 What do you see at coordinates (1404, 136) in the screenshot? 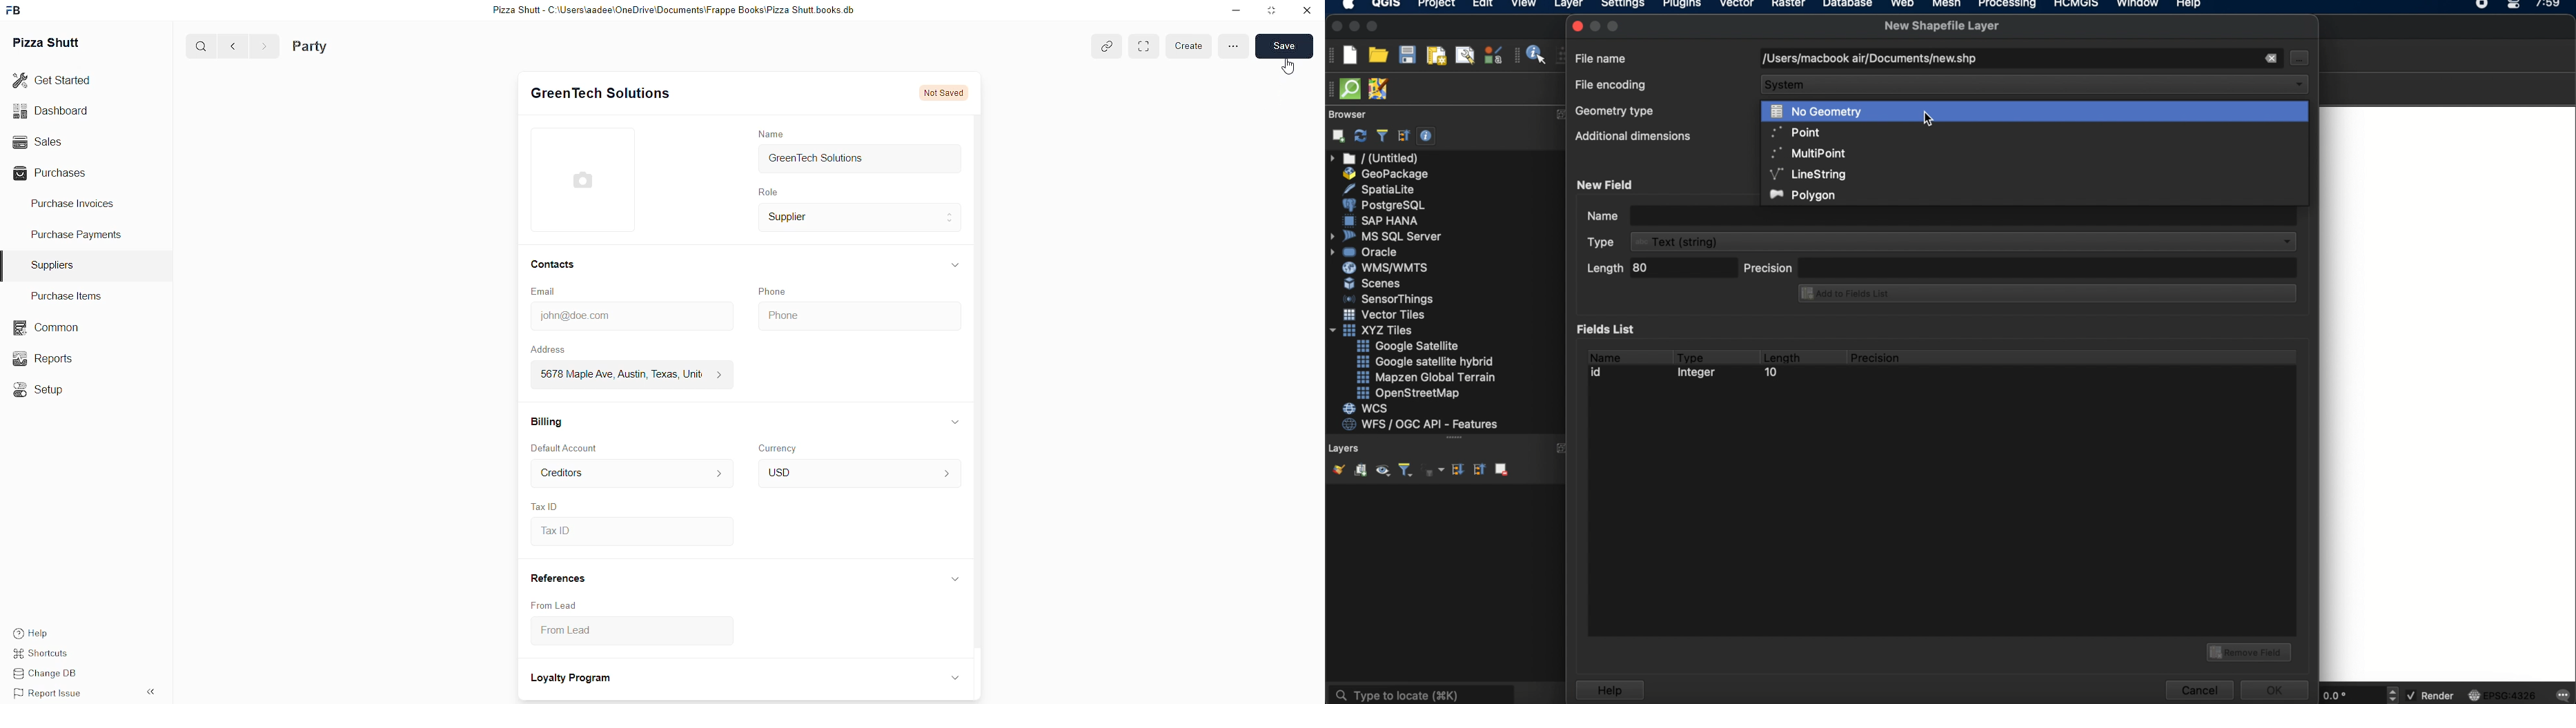
I see `collapse all` at bounding box center [1404, 136].